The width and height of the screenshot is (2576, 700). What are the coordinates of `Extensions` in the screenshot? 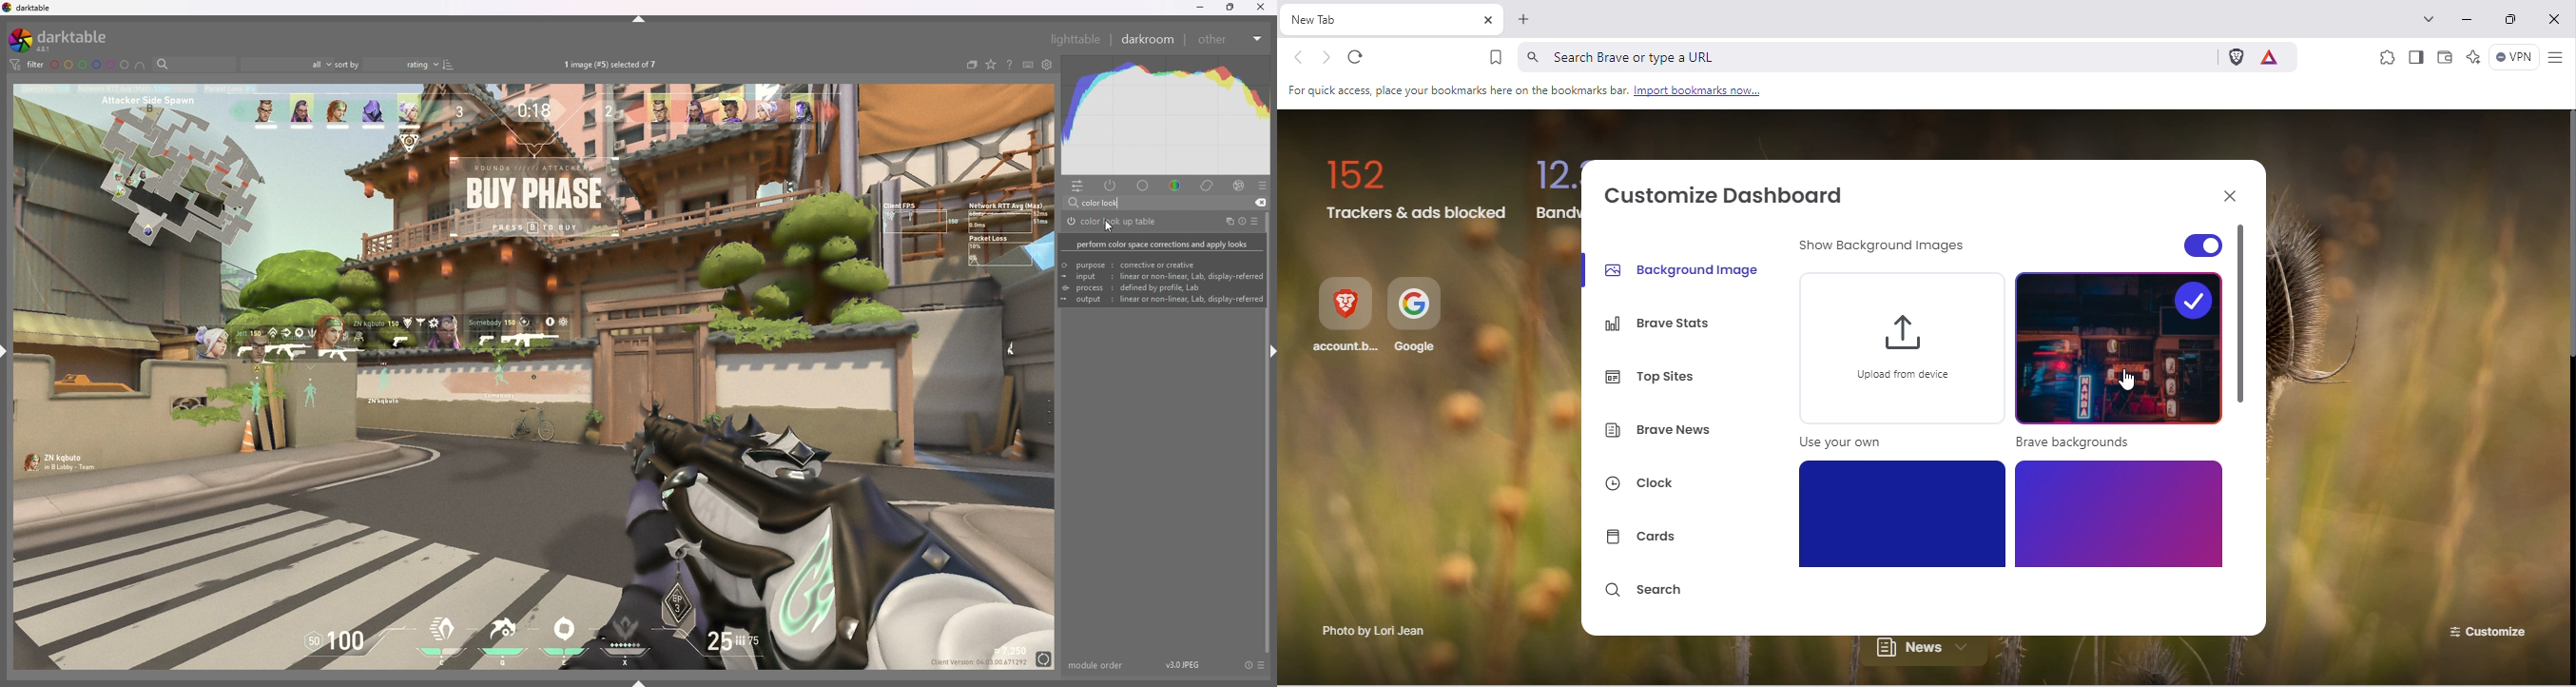 It's located at (2386, 56).